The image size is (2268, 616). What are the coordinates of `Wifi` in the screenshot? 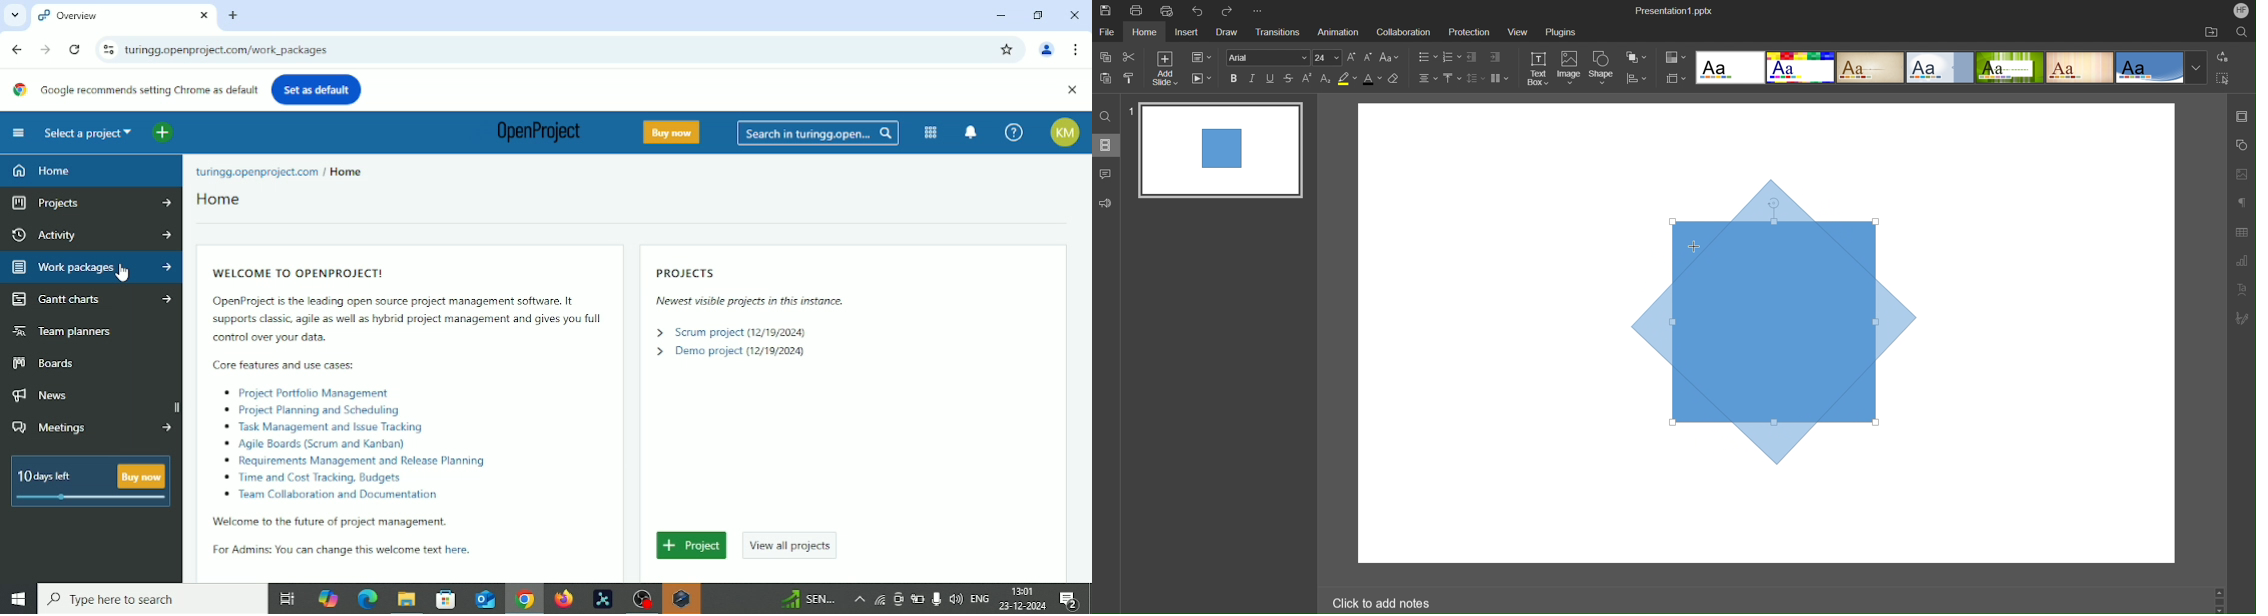 It's located at (877, 599).